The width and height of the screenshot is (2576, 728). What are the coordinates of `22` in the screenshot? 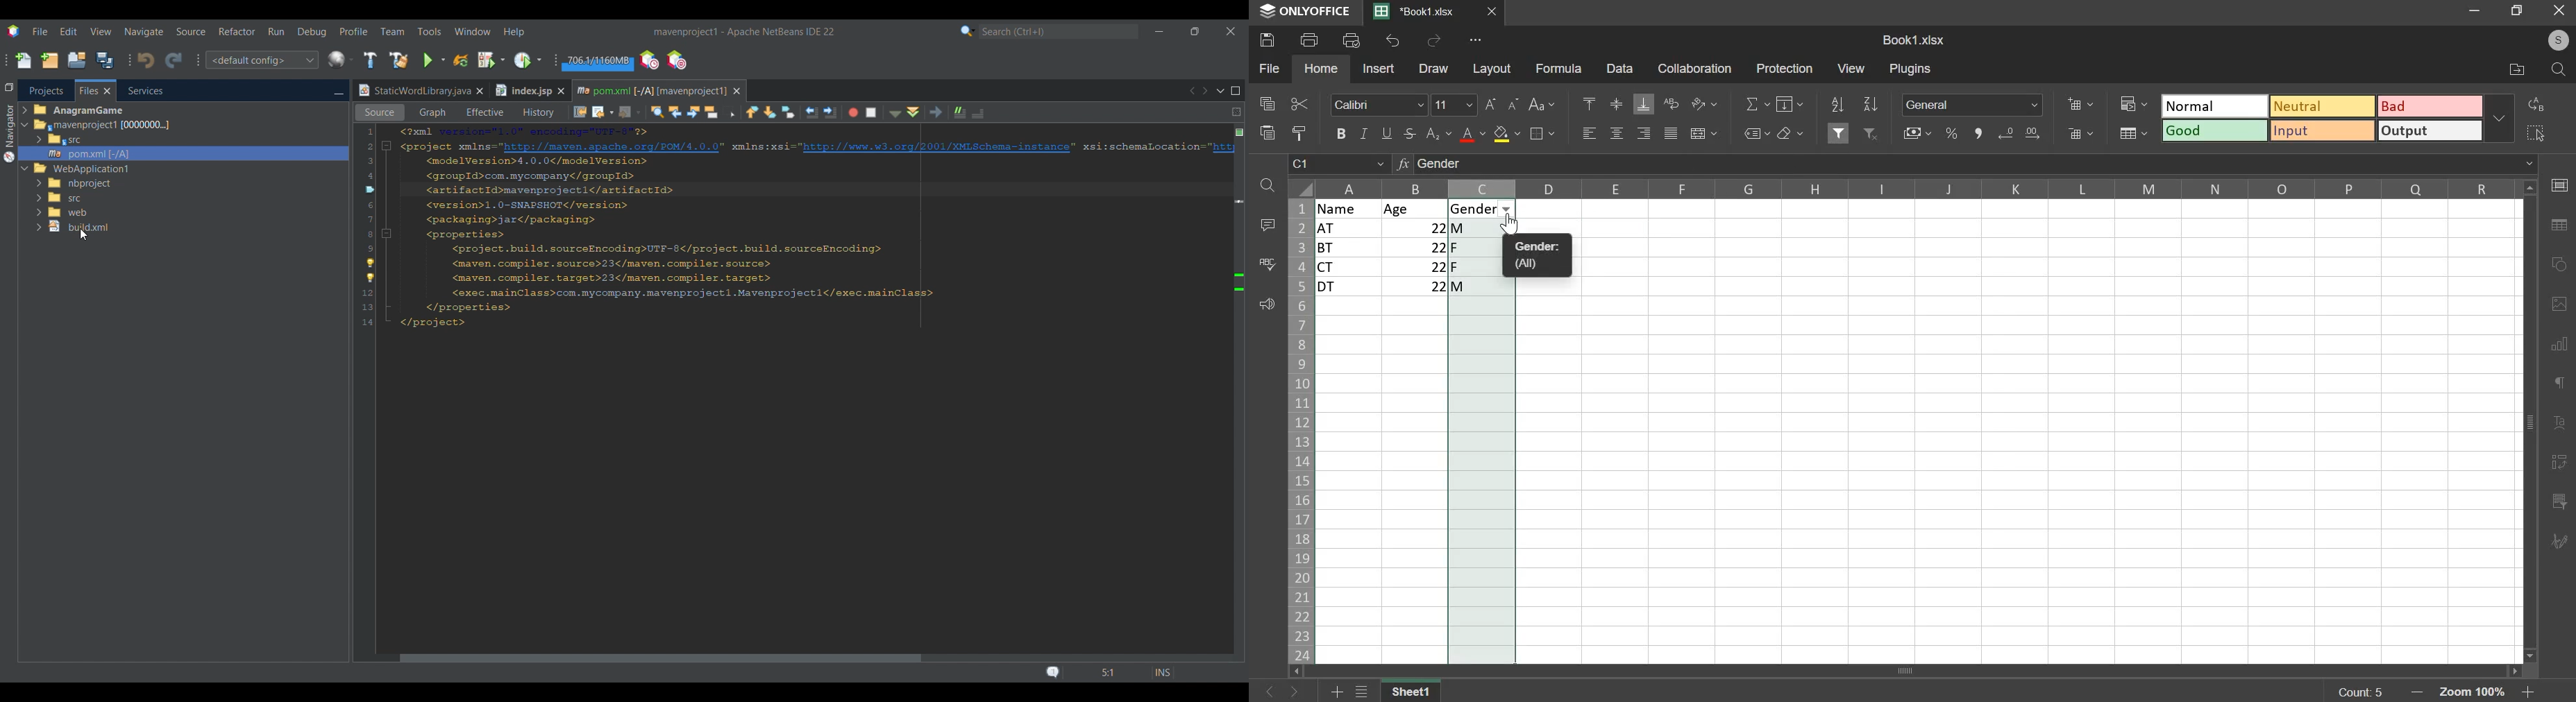 It's located at (1416, 228).